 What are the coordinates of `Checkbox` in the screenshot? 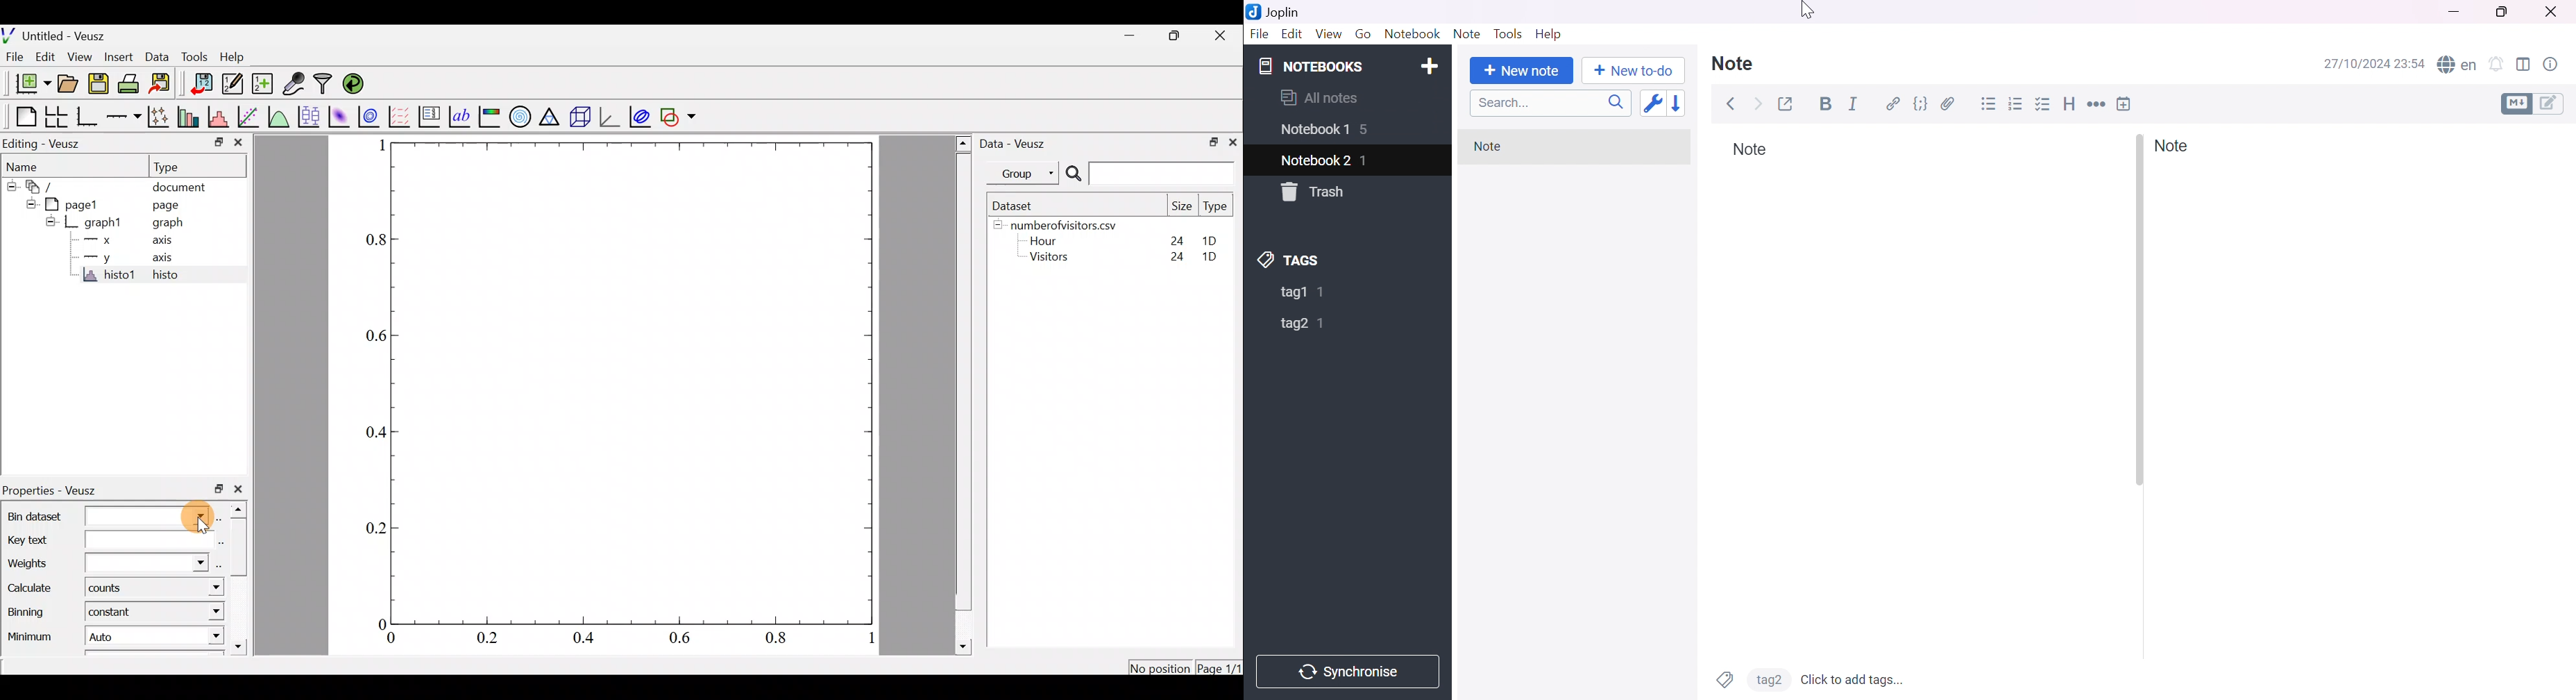 It's located at (2044, 103).